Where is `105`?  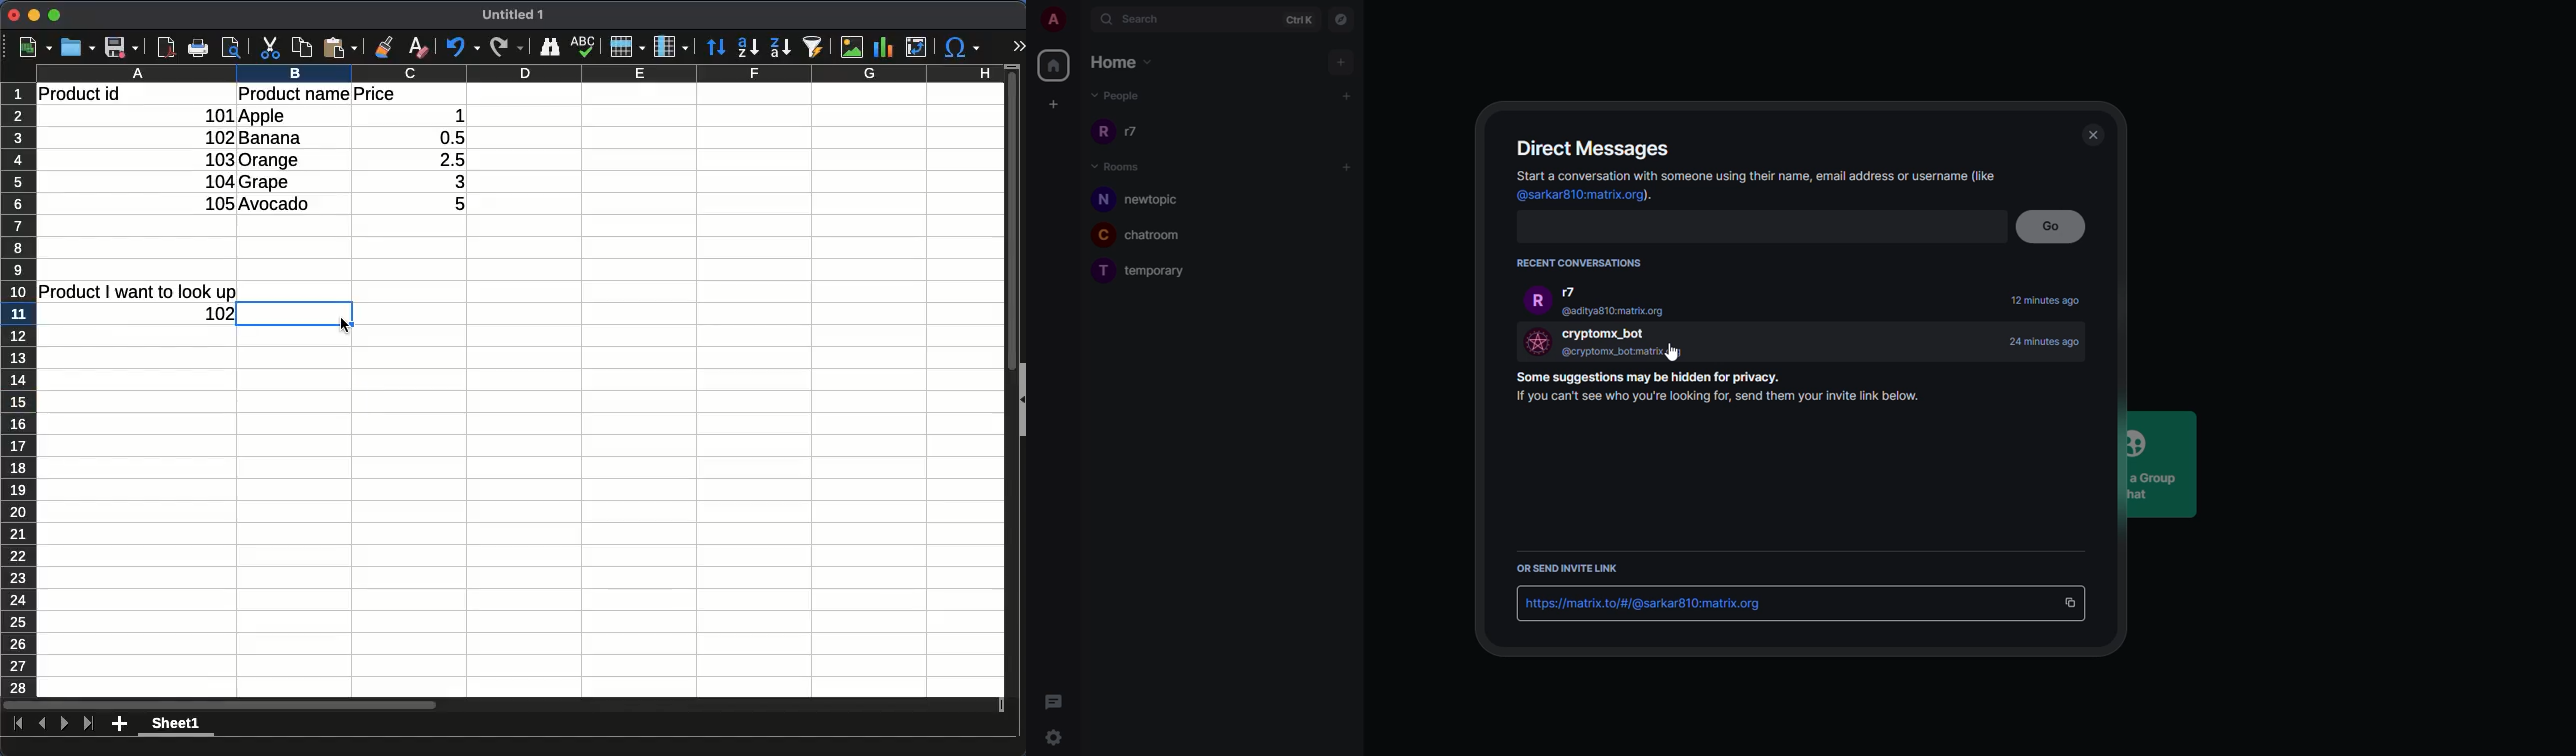 105 is located at coordinates (219, 203).